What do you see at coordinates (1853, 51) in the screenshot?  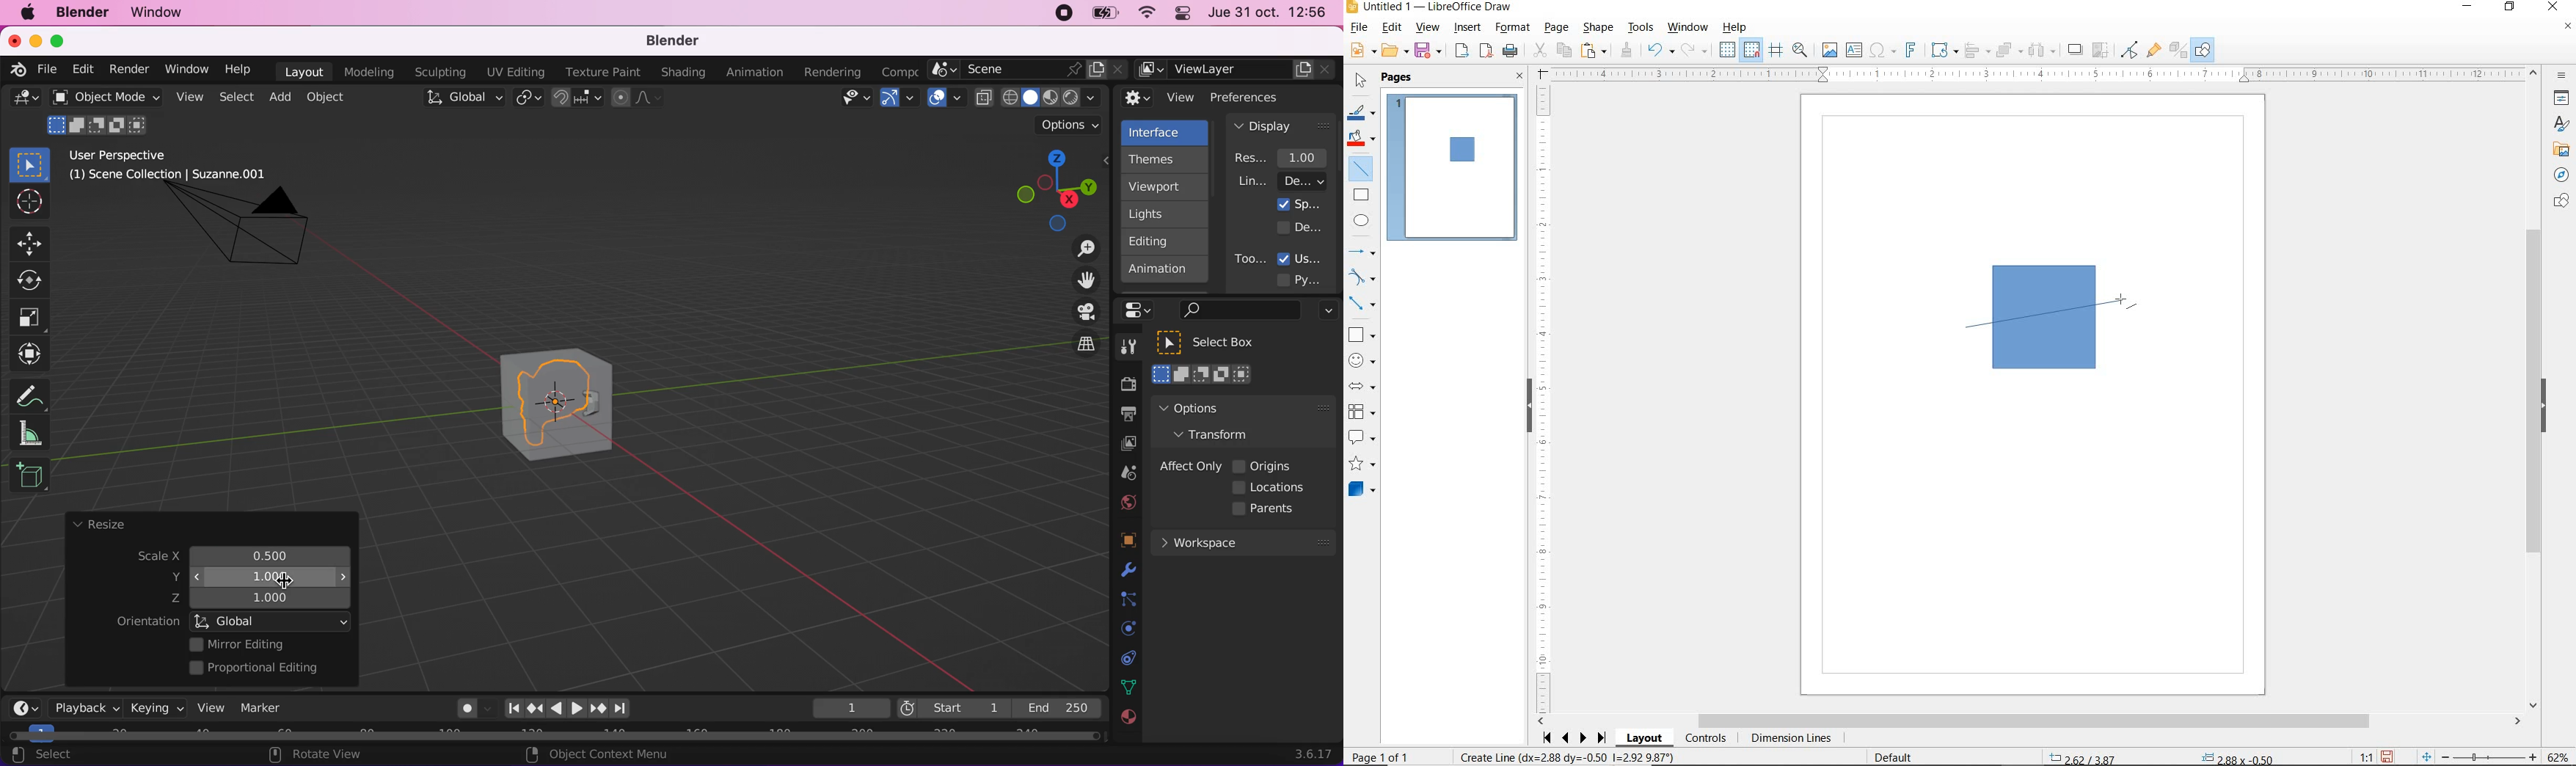 I see `INSERT TEXT BOX` at bounding box center [1853, 51].